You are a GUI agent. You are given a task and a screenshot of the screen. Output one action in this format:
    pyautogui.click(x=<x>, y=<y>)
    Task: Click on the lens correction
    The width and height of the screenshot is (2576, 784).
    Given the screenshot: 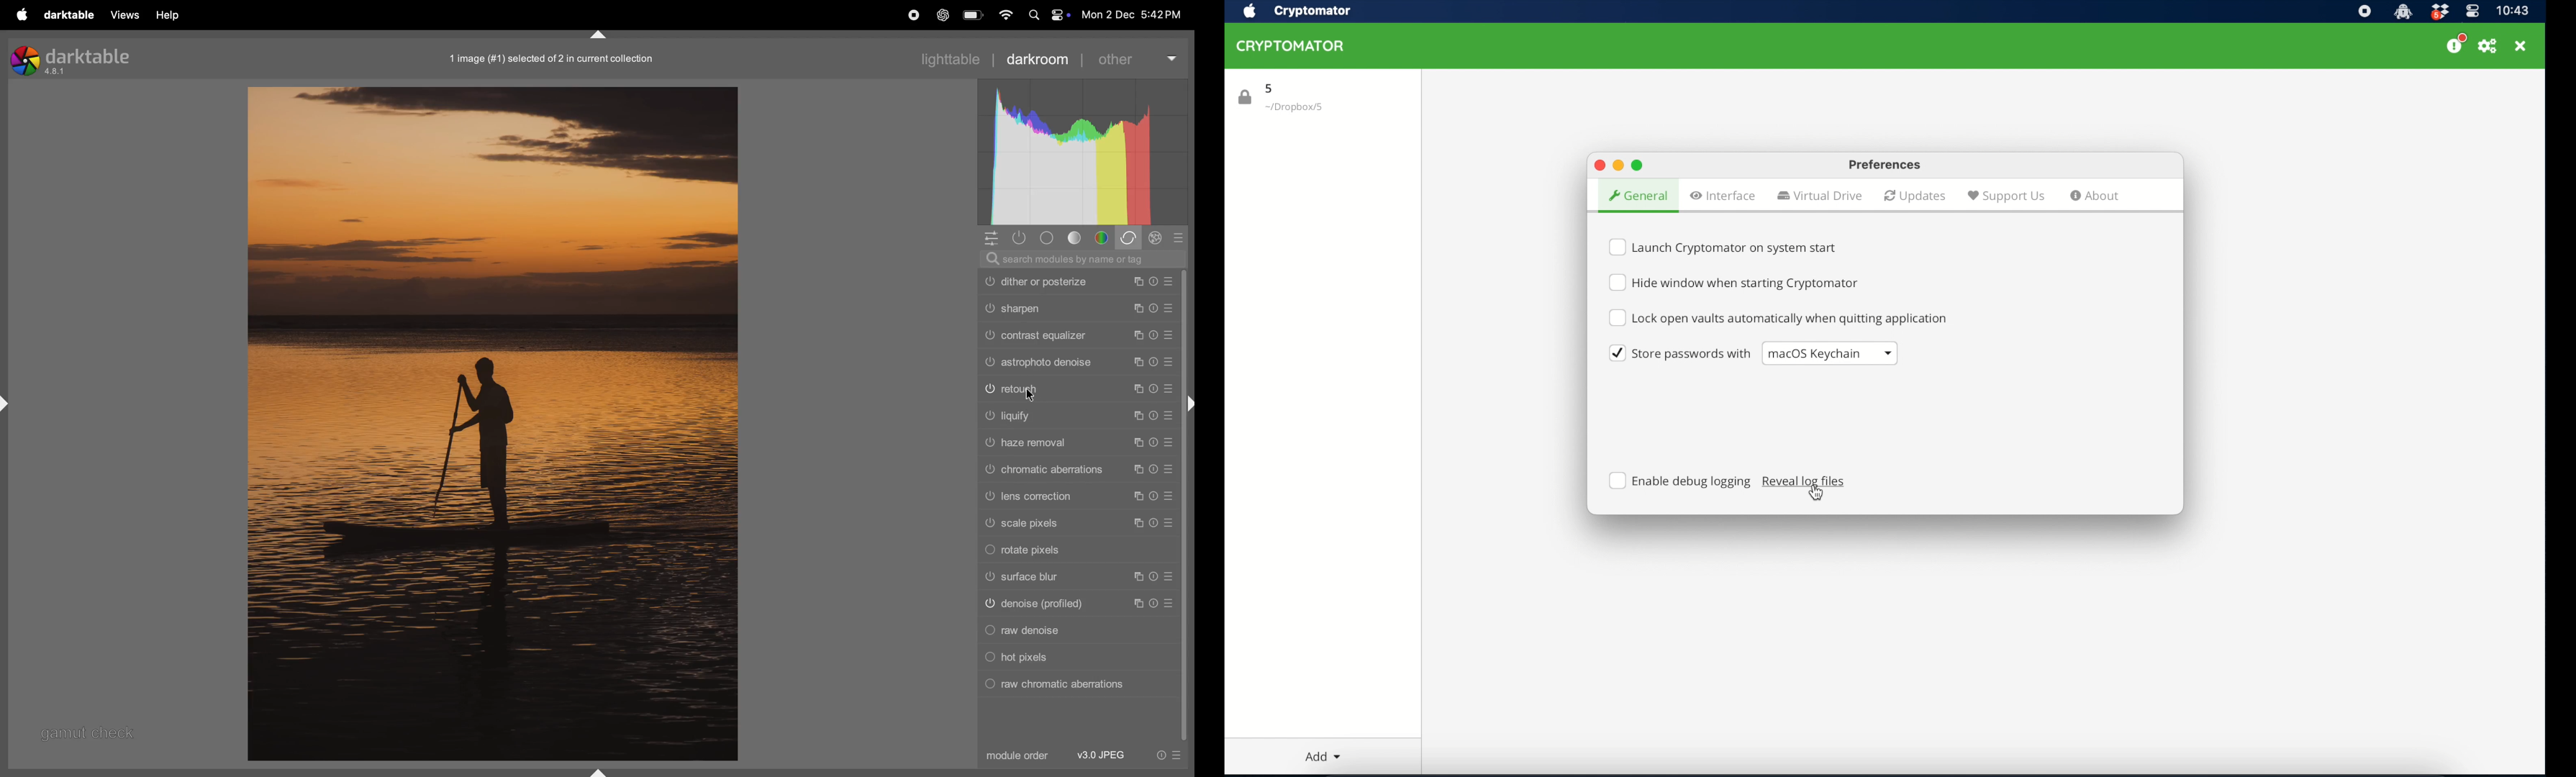 What is the action you would take?
    pyautogui.click(x=1080, y=496)
    